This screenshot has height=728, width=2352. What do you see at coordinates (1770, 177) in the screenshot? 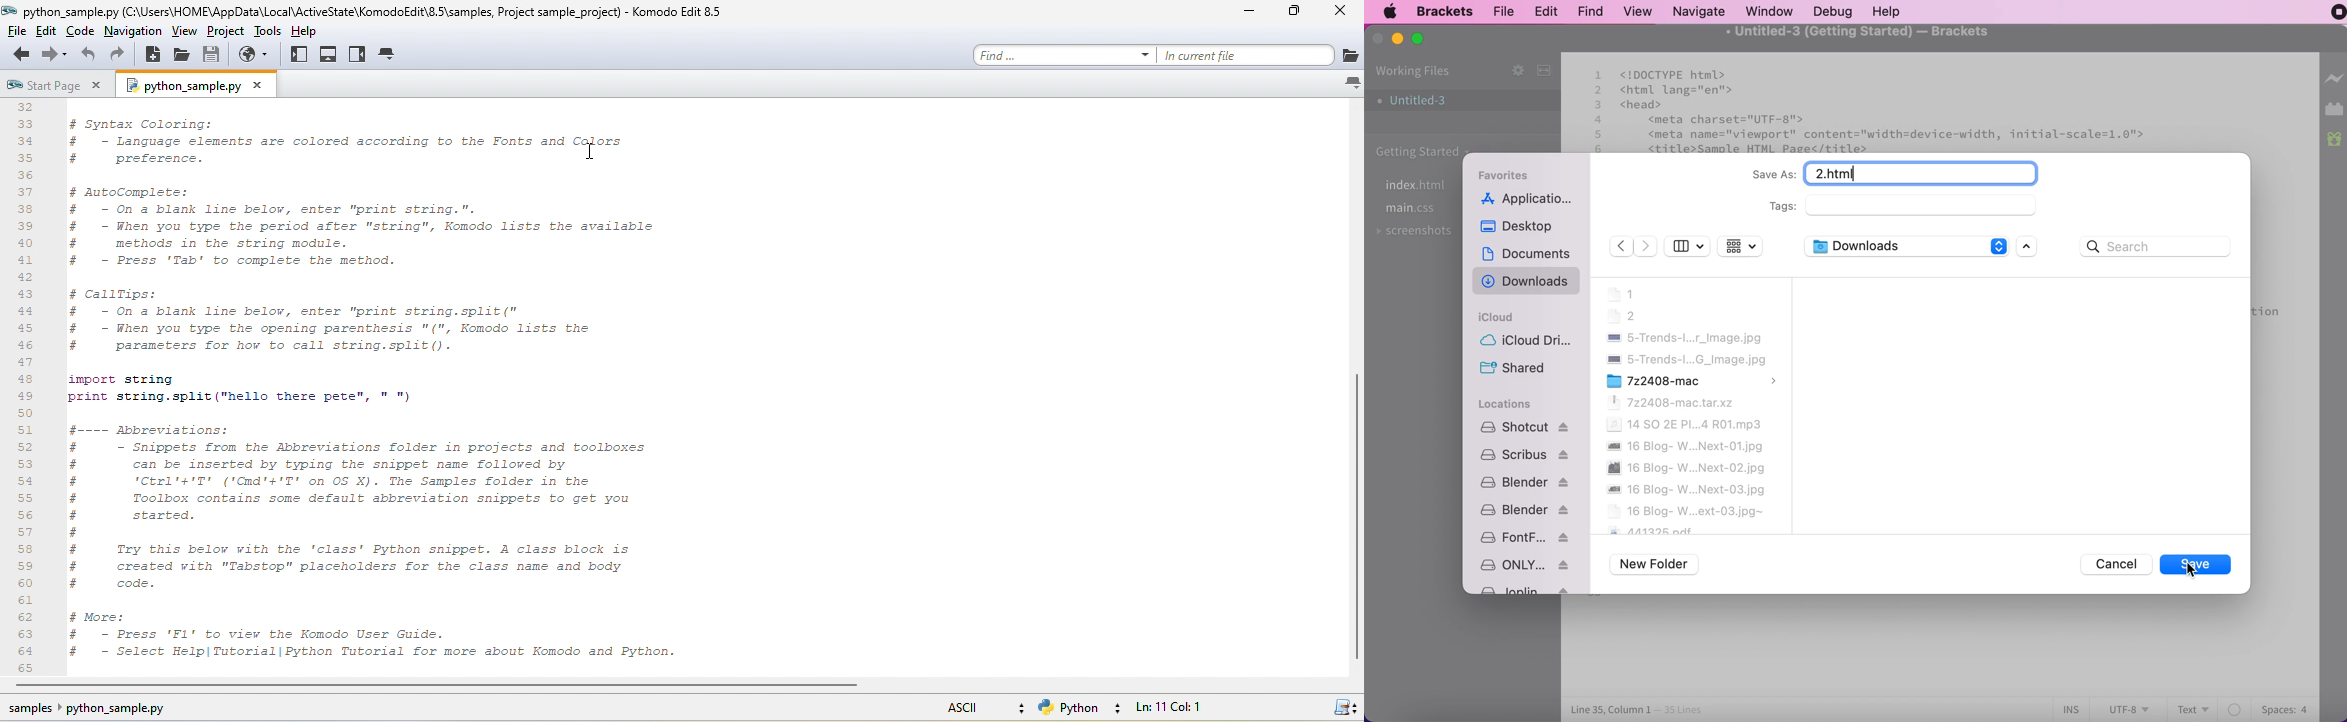
I see `save as:` at bounding box center [1770, 177].